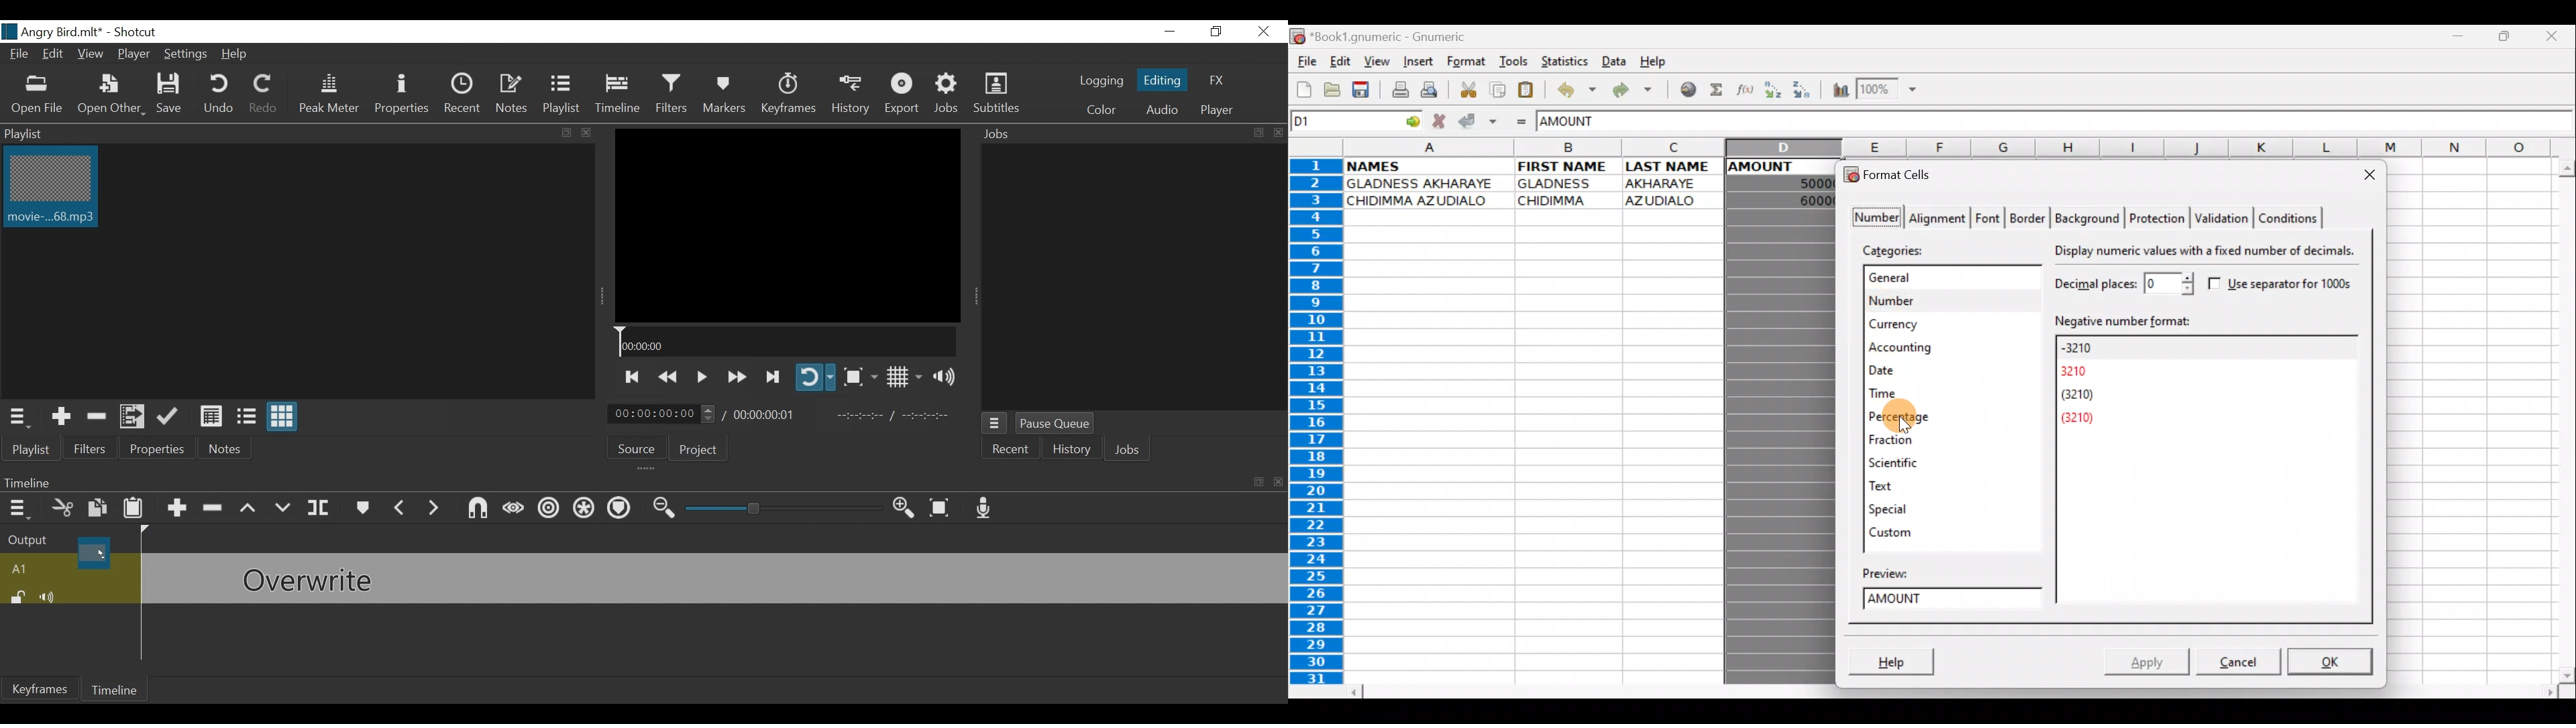 The image size is (2576, 728). What do you see at coordinates (1564, 184) in the screenshot?
I see `GLADNESS` at bounding box center [1564, 184].